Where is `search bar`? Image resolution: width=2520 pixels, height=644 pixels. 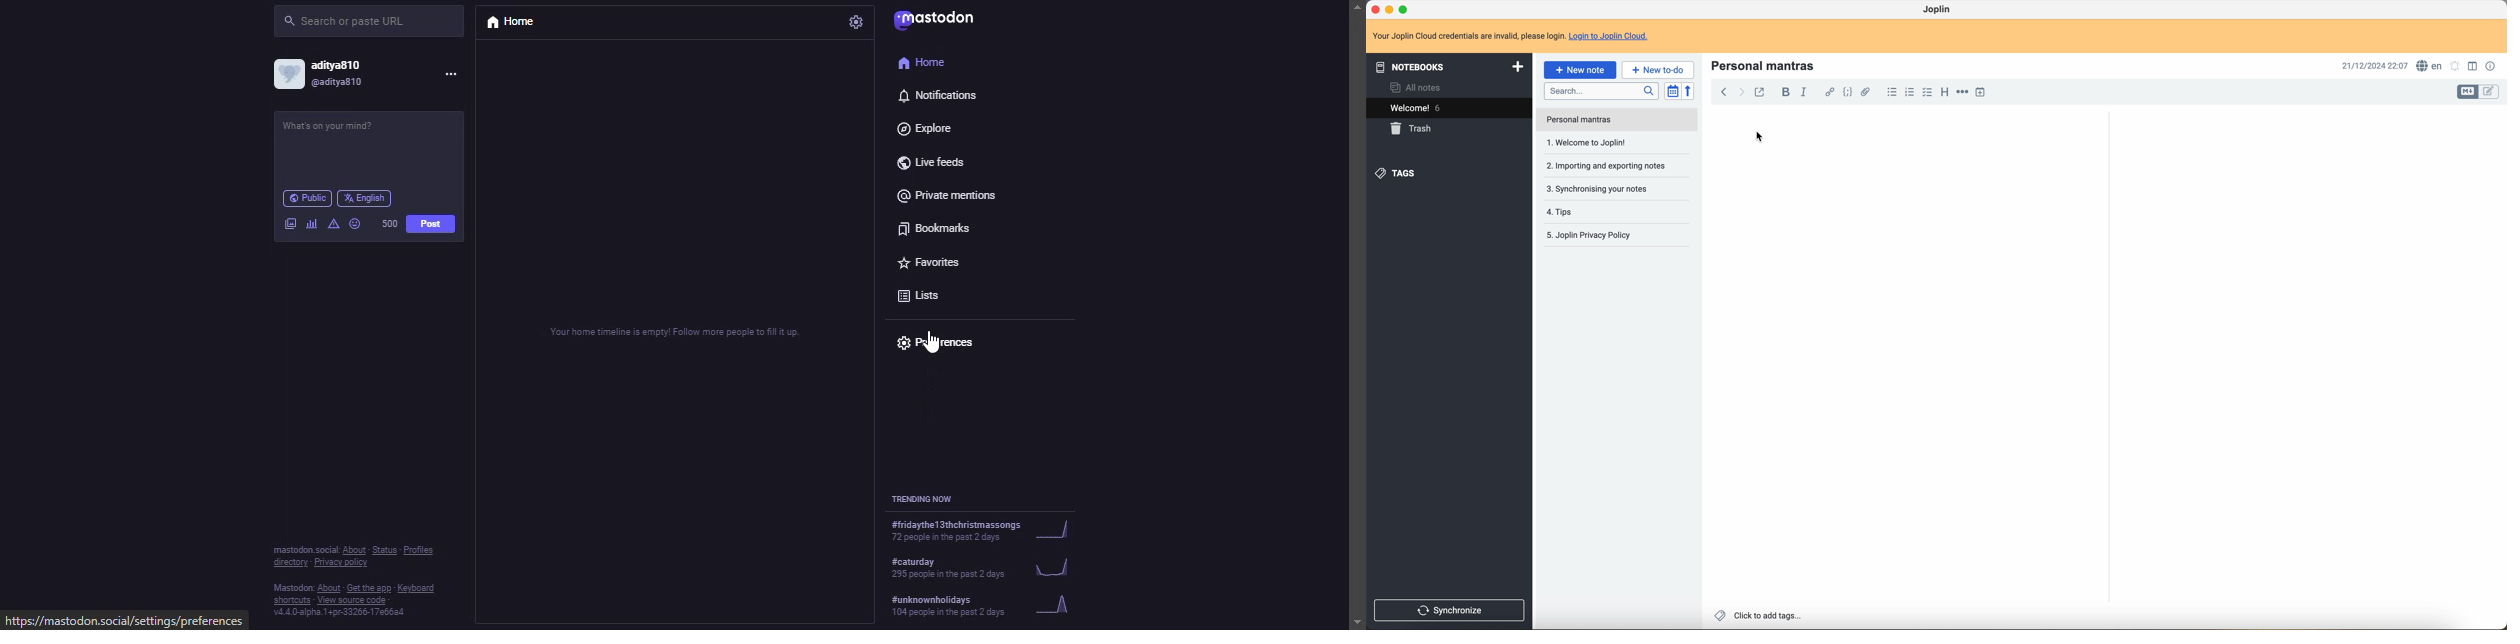 search bar is located at coordinates (1602, 92).